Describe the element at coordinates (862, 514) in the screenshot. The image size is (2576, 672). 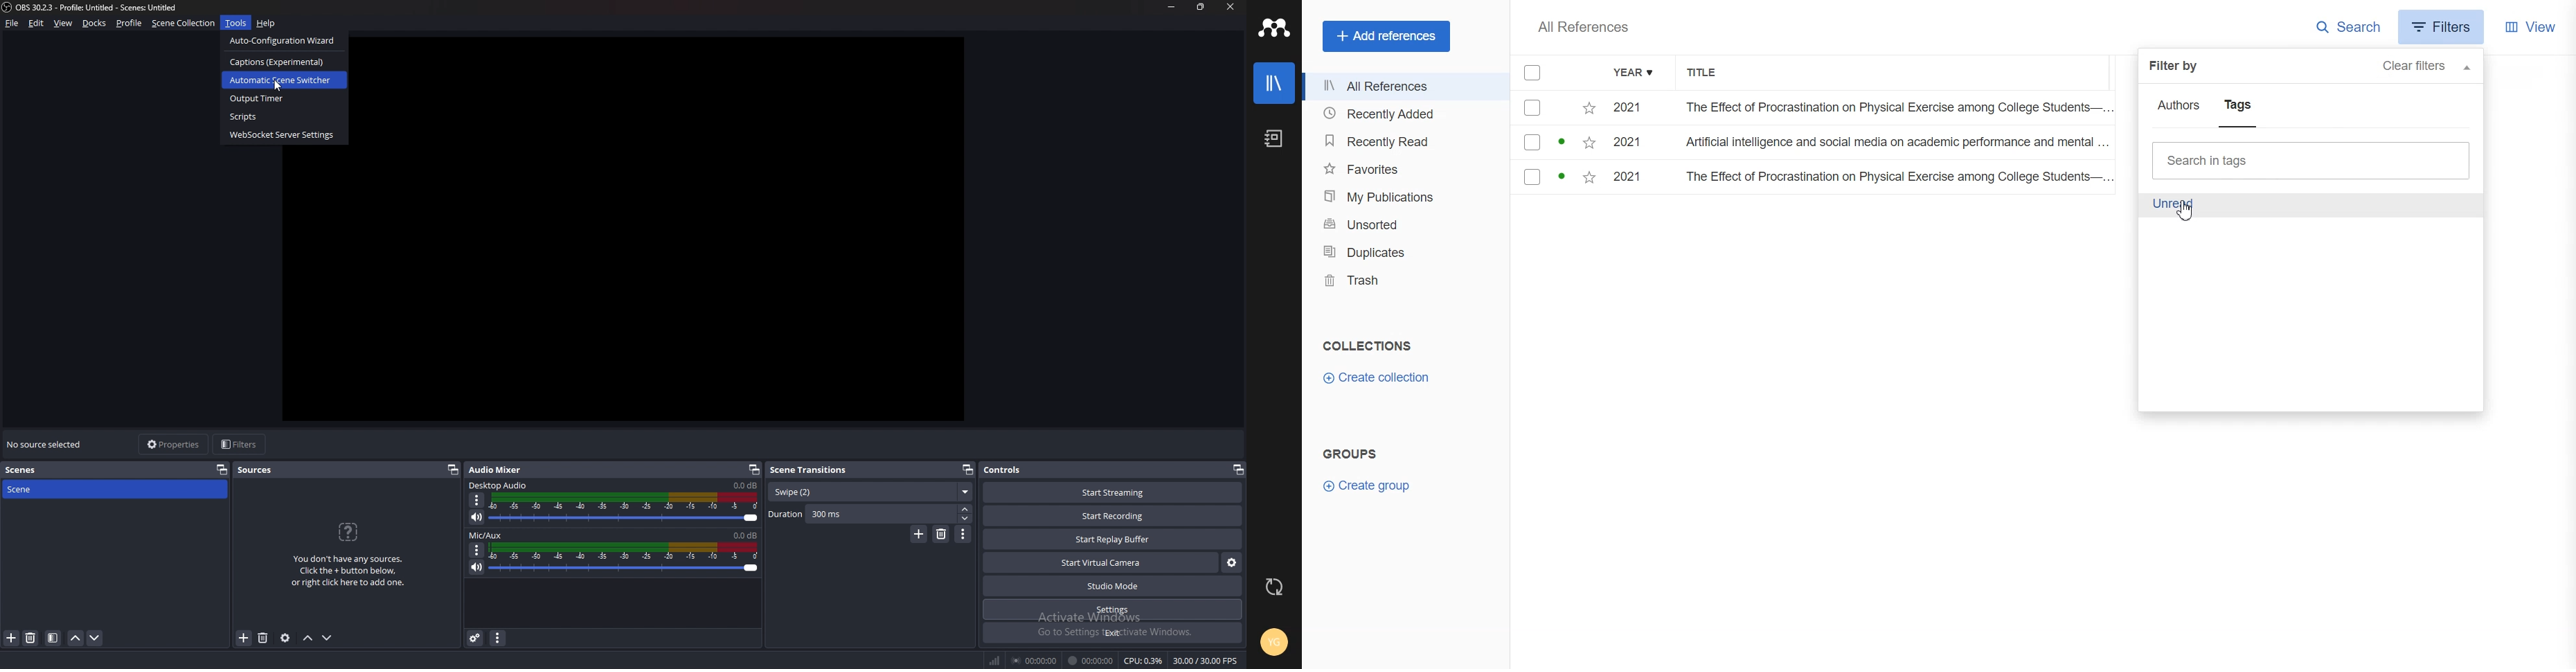
I see `duration` at that location.